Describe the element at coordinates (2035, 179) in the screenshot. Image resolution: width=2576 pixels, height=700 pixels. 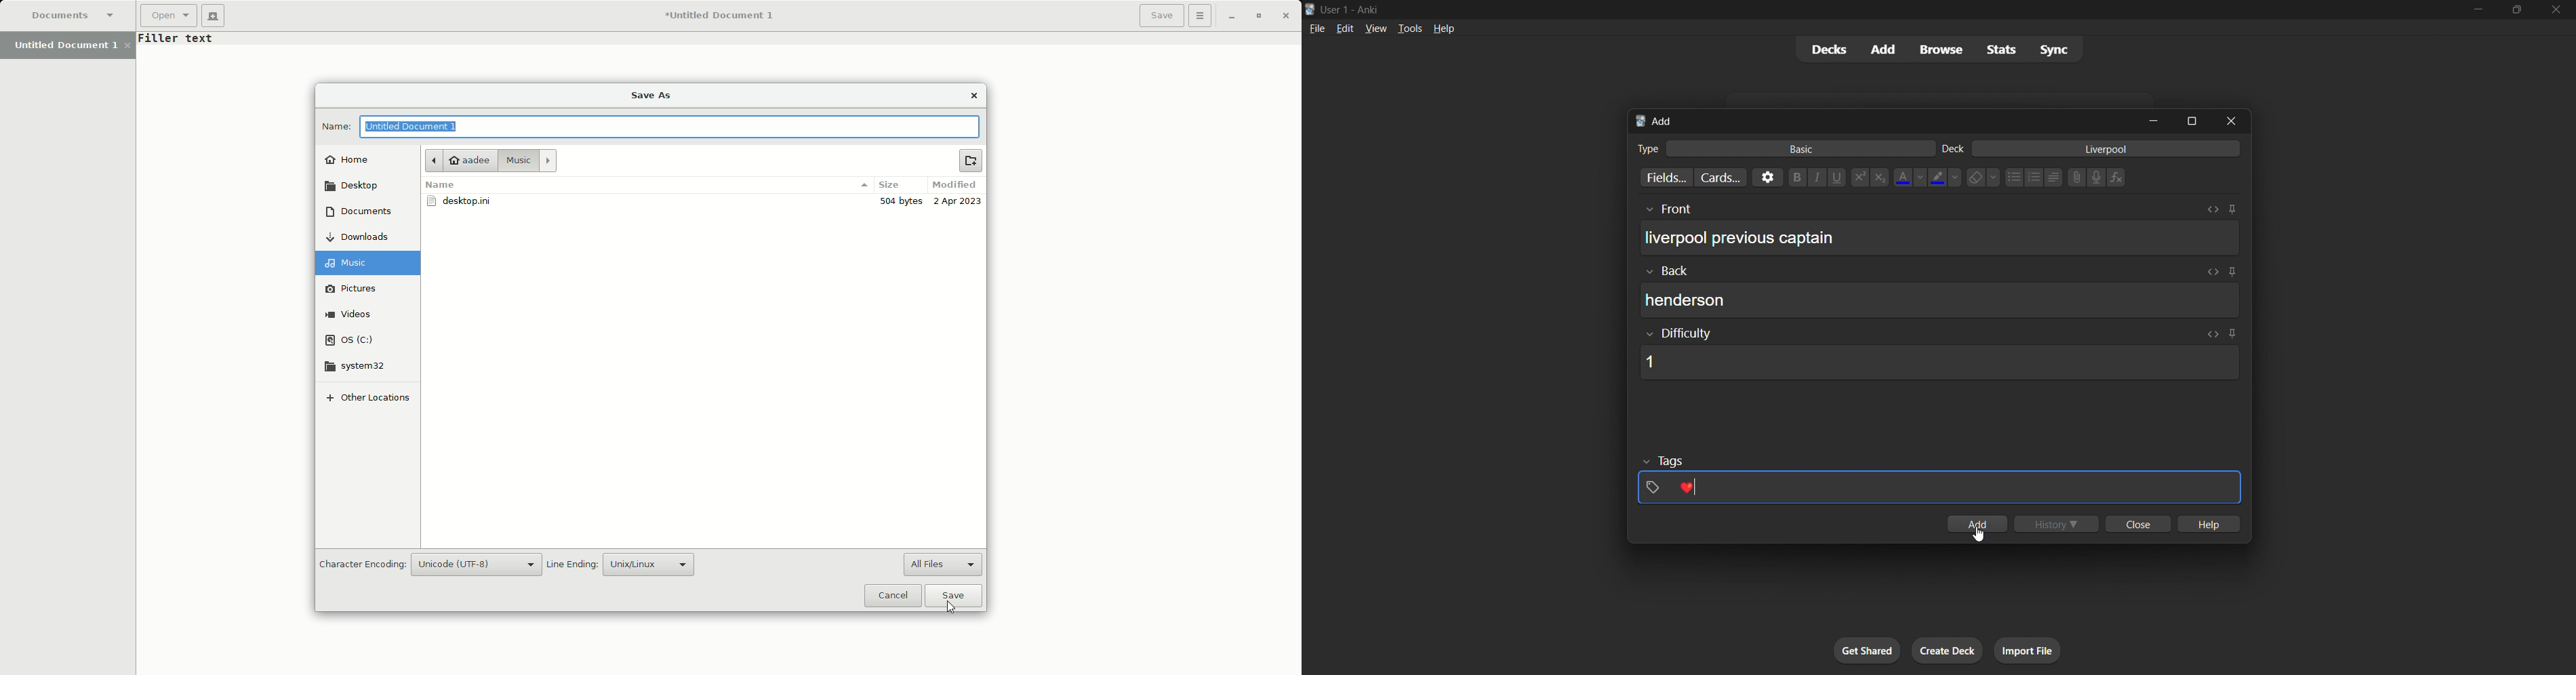
I see `numbered list` at that location.